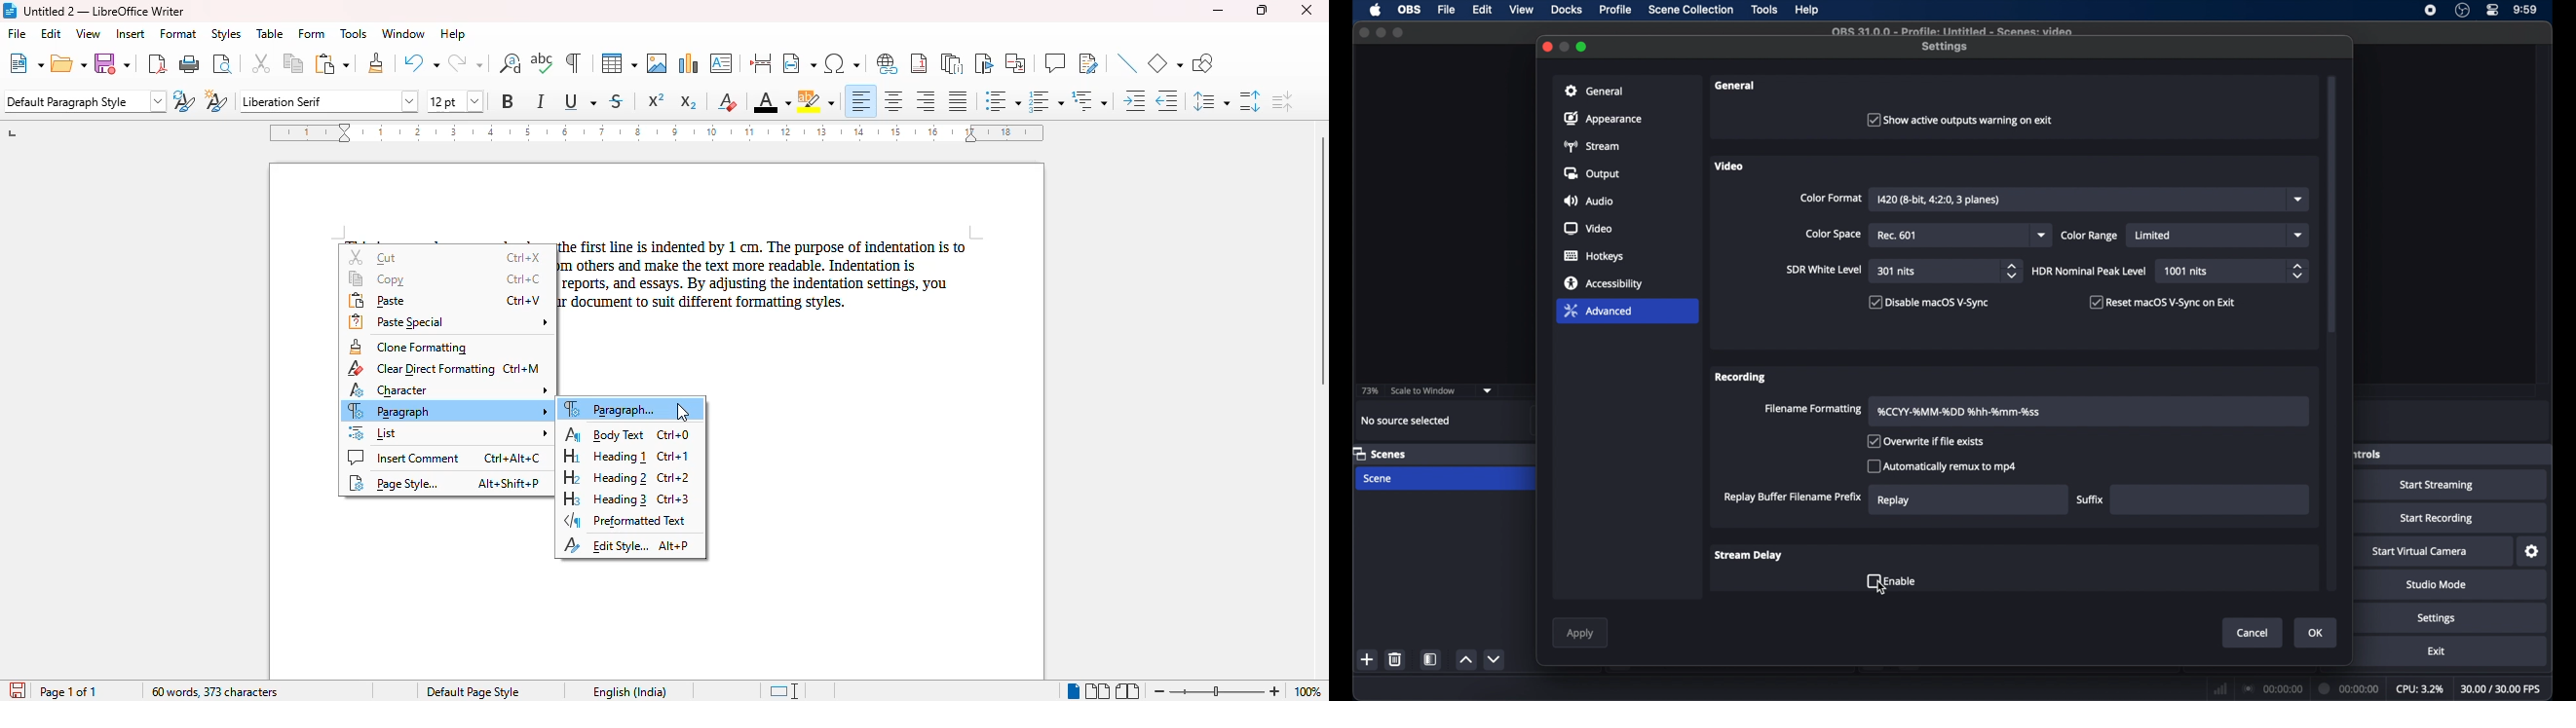 This screenshot has height=728, width=2576. What do you see at coordinates (1741, 378) in the screenshot?
I see `recording` at bounding box center [1741, 378].